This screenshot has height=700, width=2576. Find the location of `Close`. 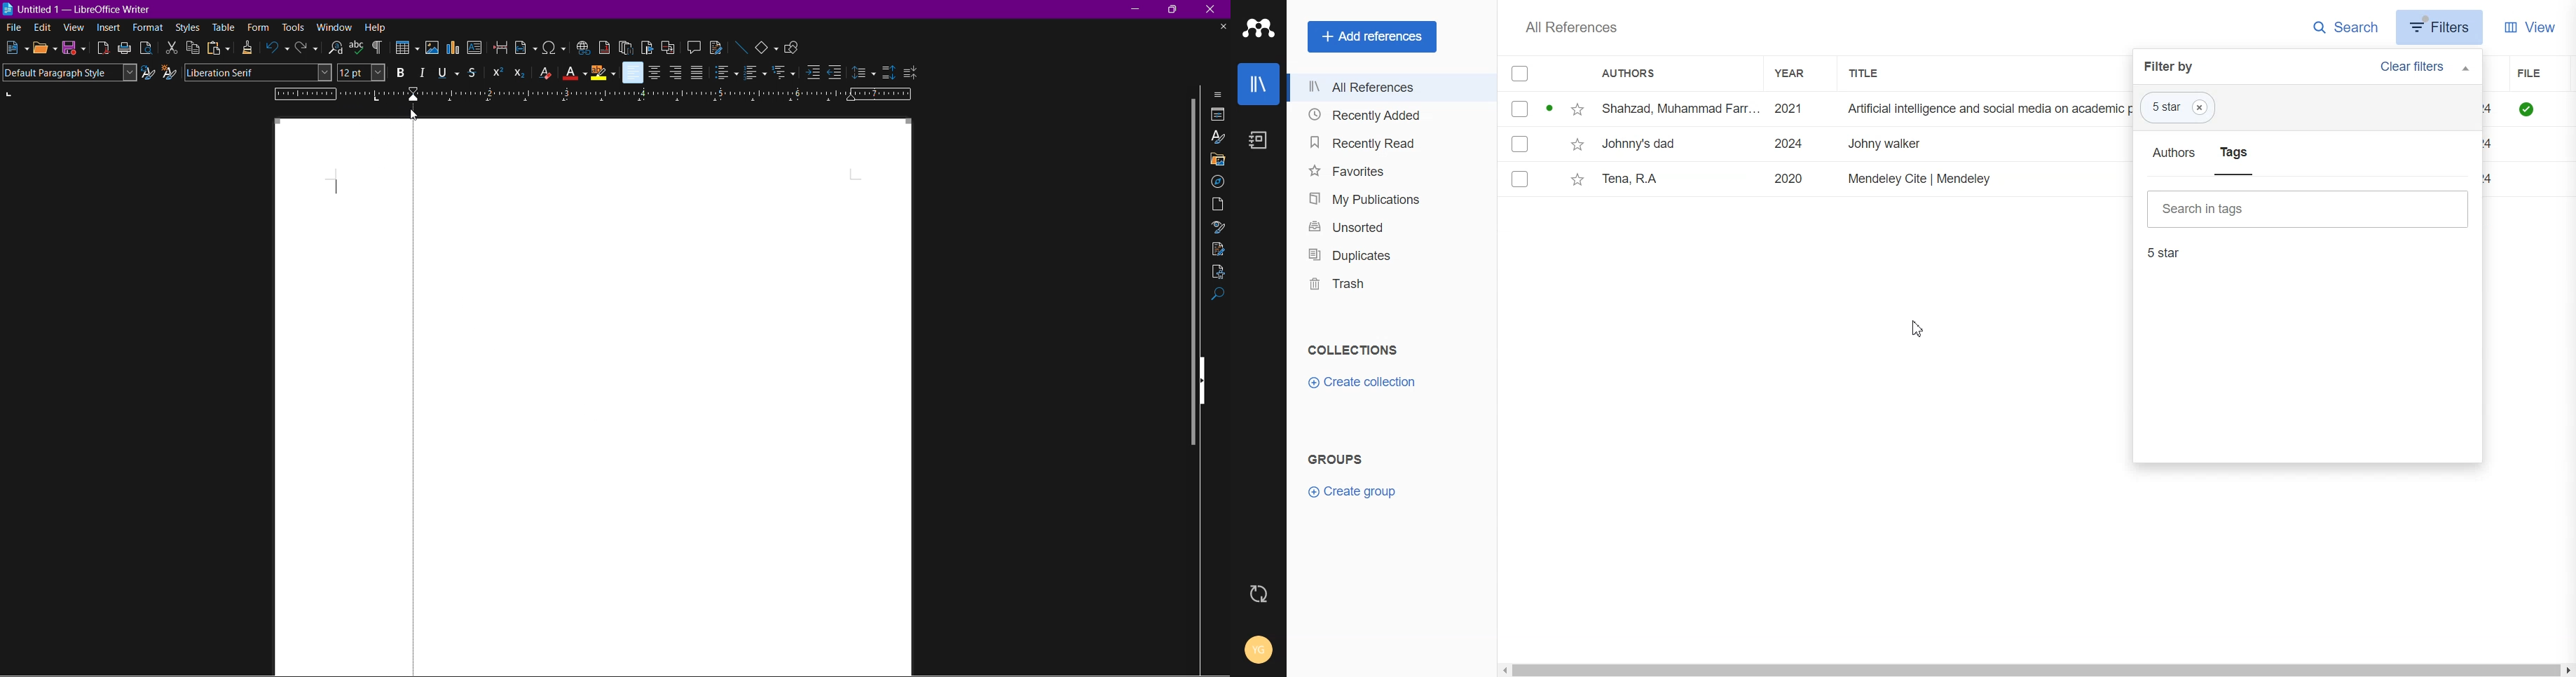

Close is located at coordinates (1215, 9).